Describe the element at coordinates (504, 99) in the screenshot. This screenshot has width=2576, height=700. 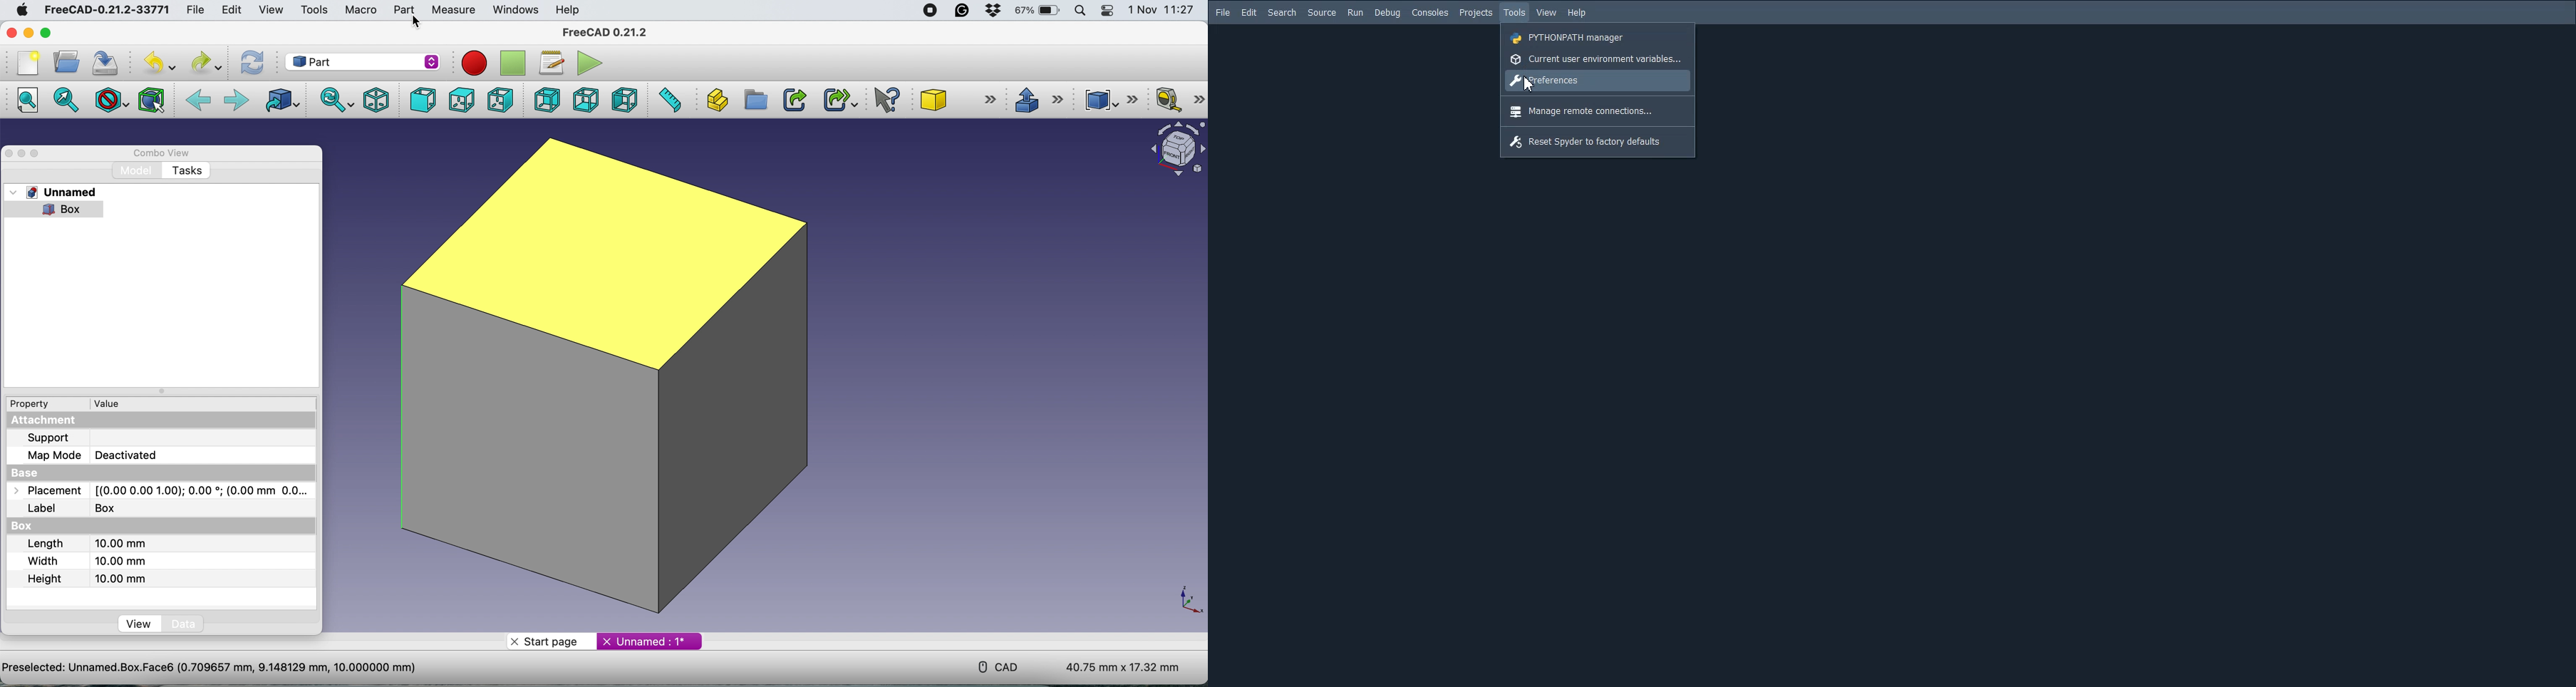
I see `right` at that location.